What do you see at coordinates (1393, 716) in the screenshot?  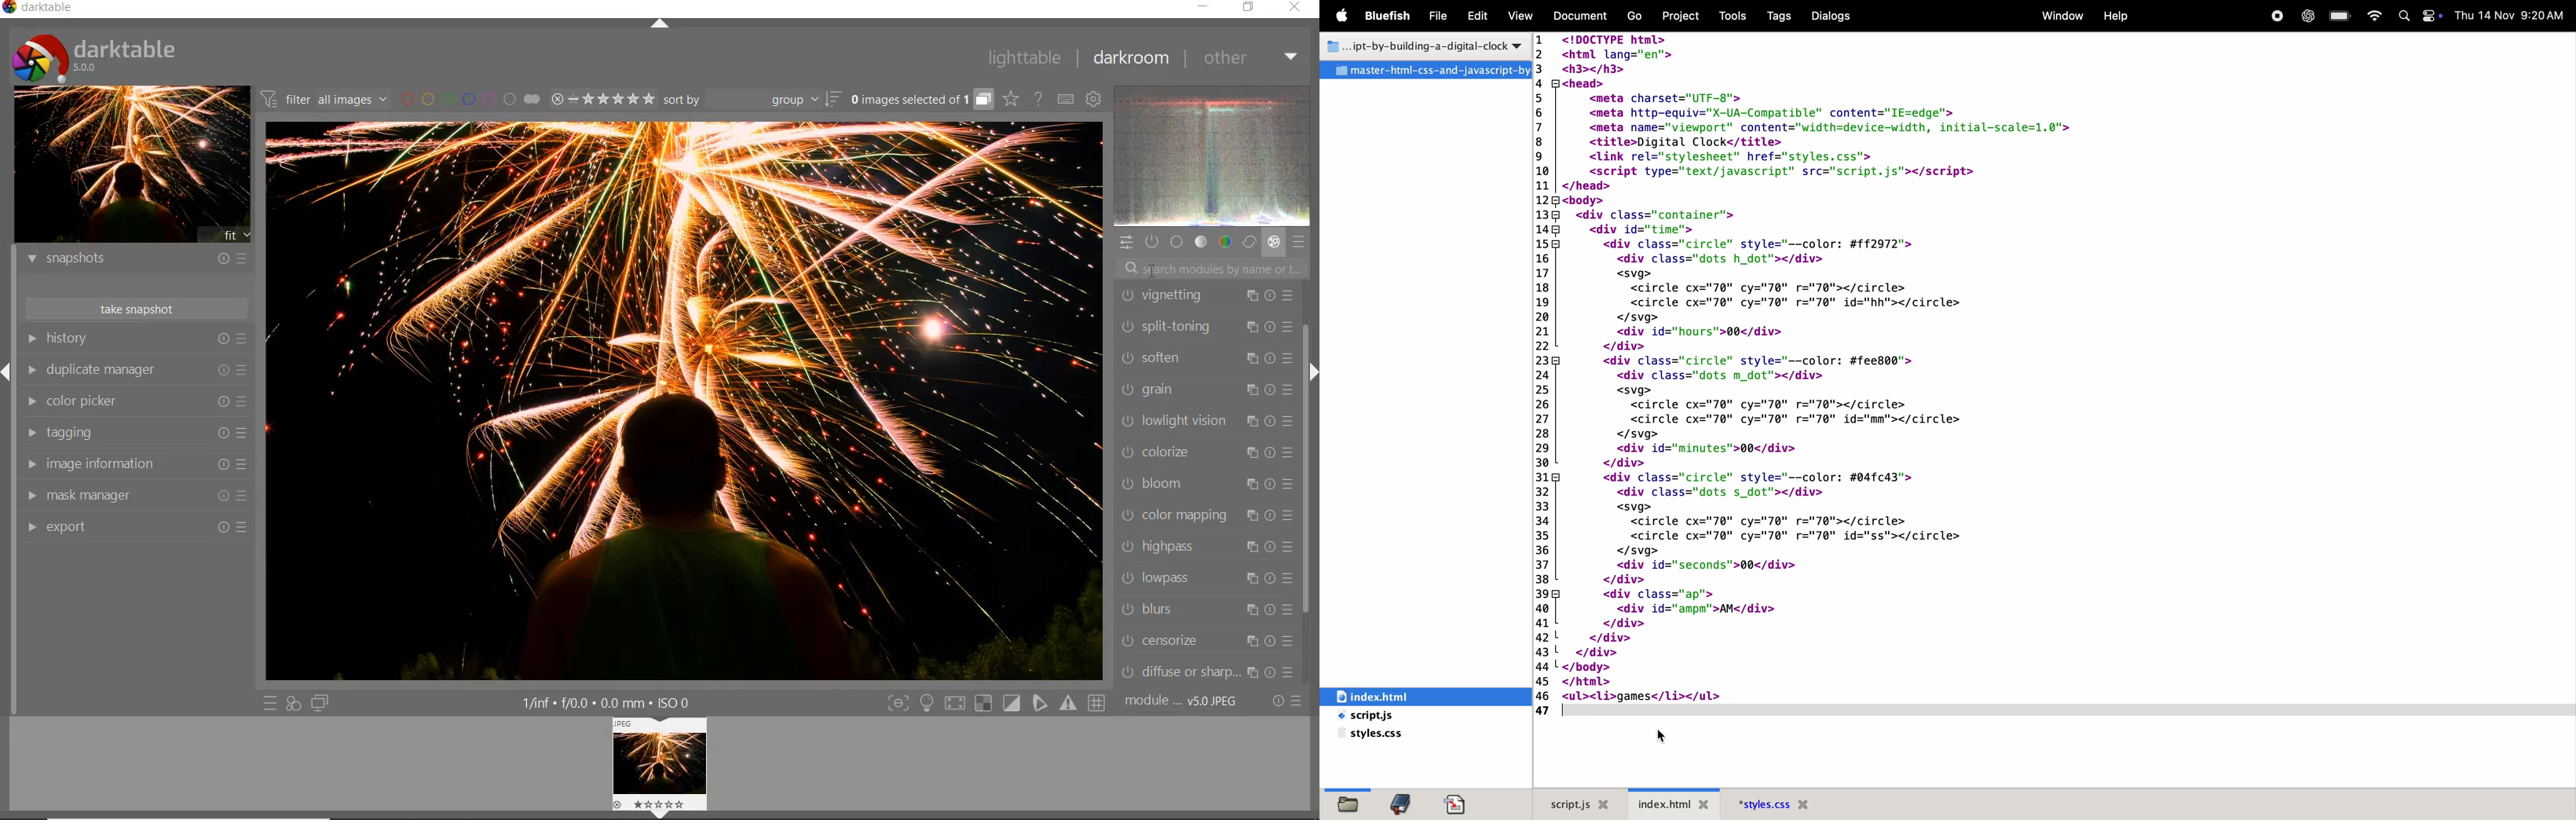 I see `script.js` at bounding box center [1393, 716].